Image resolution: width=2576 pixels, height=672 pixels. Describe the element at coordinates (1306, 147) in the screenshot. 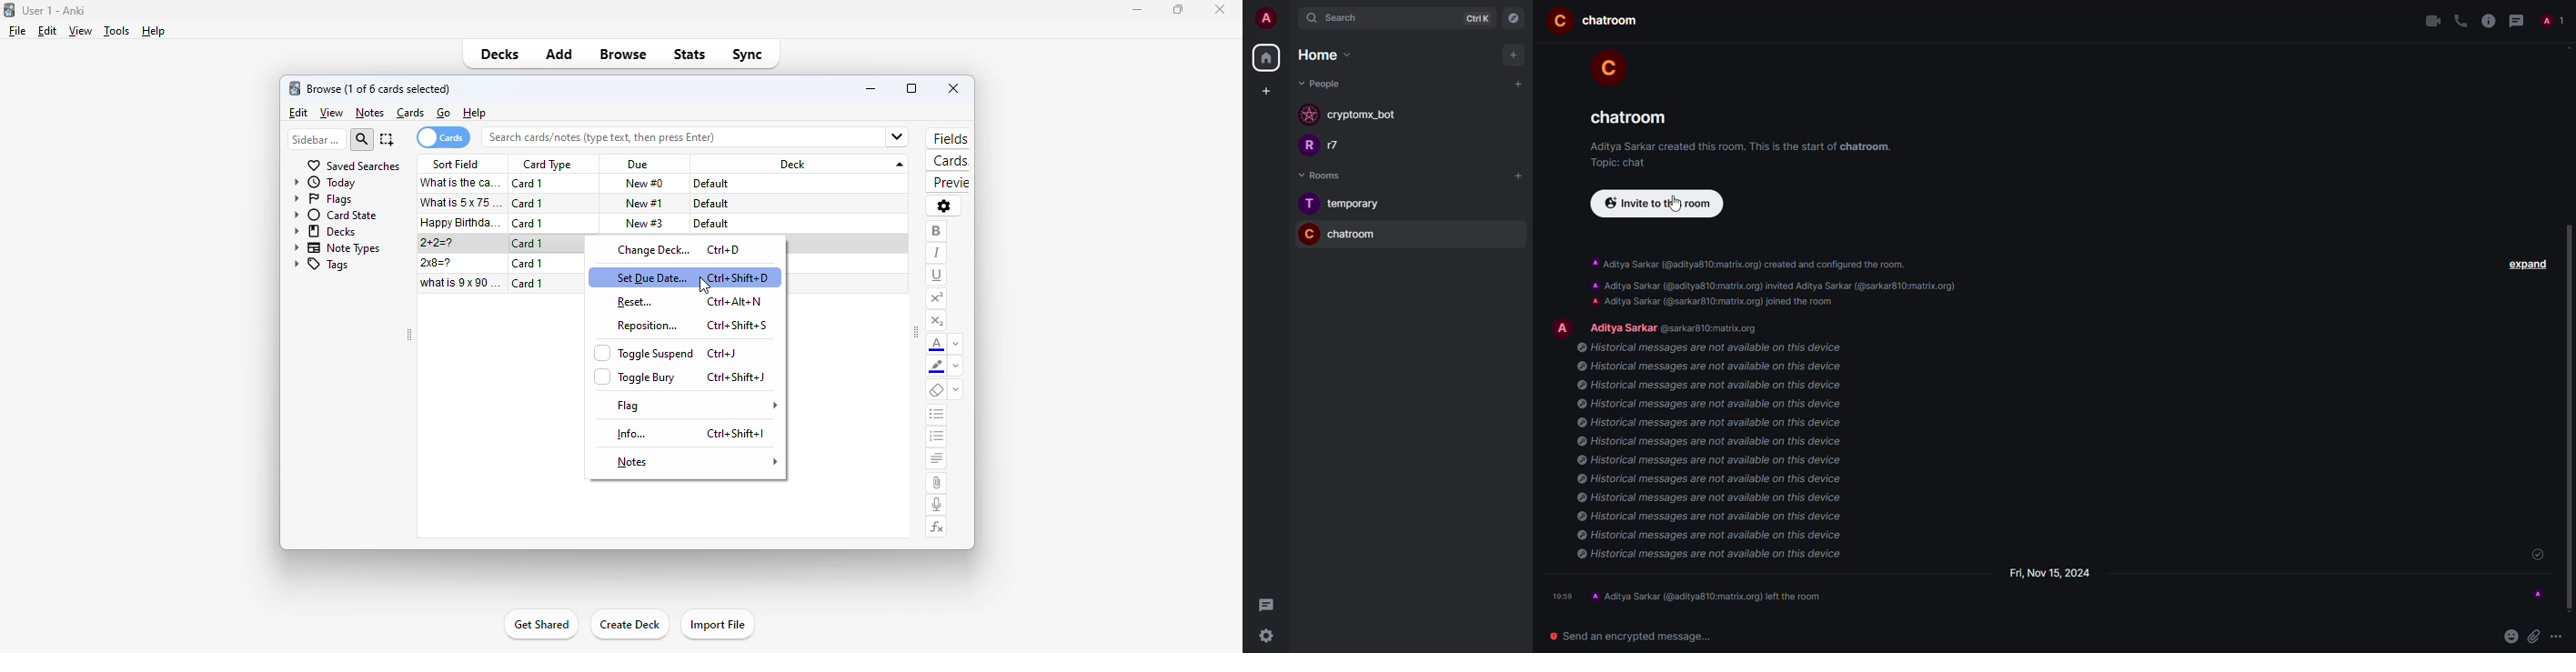

I see `profile` at that location.